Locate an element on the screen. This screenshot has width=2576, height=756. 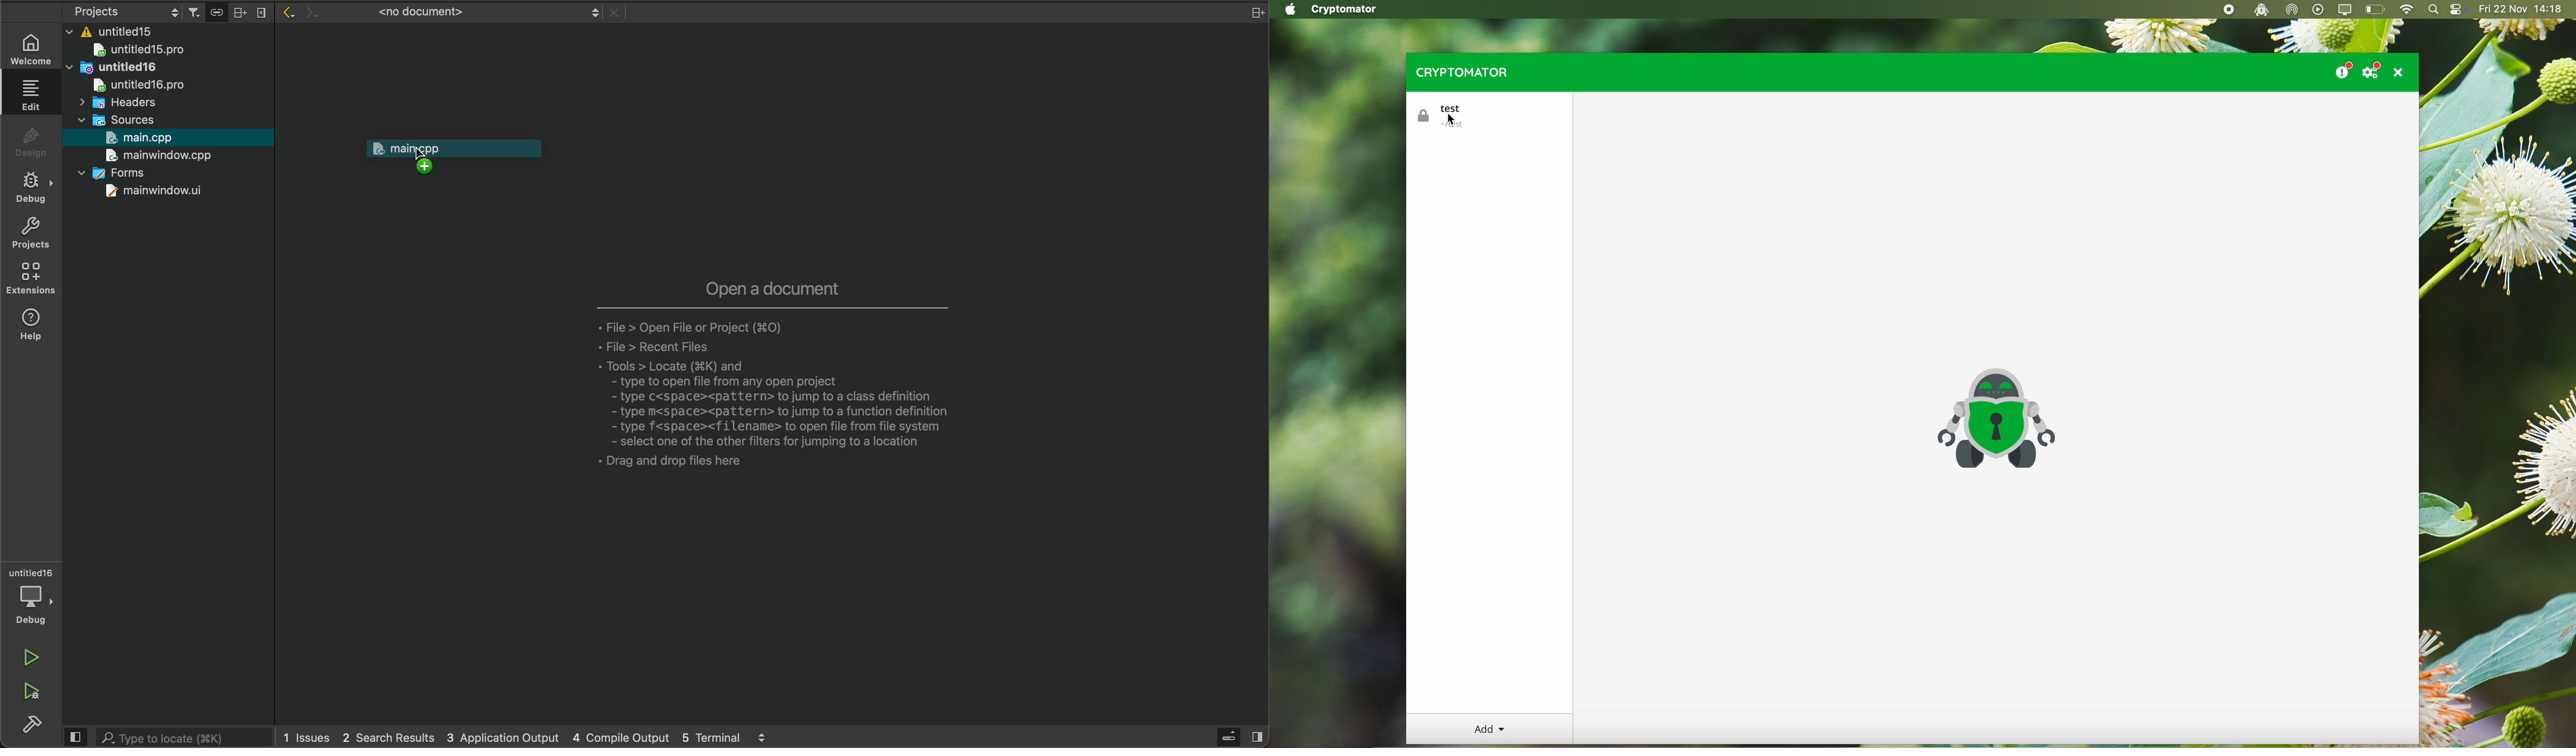
open sidebar is located at coordinates (1234, 738).